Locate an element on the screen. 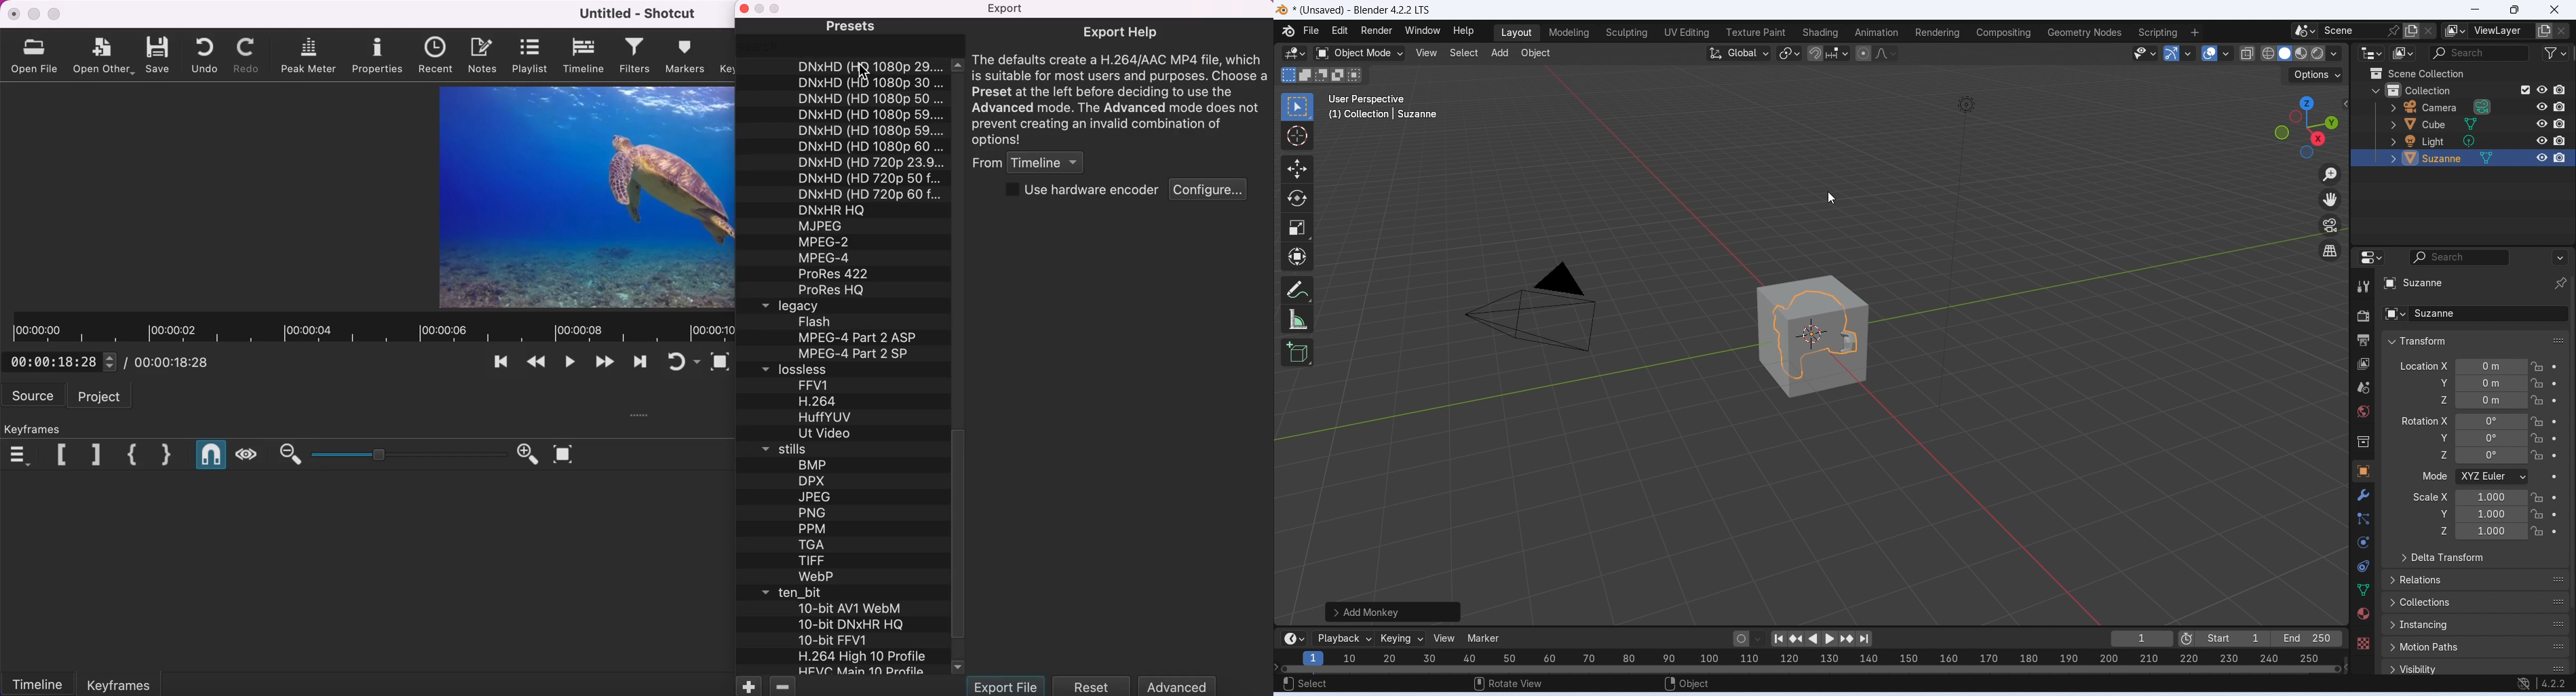 The height and width of the screenshot is (700, 2576). hide in viewport is located at coordinates (2542, 90).